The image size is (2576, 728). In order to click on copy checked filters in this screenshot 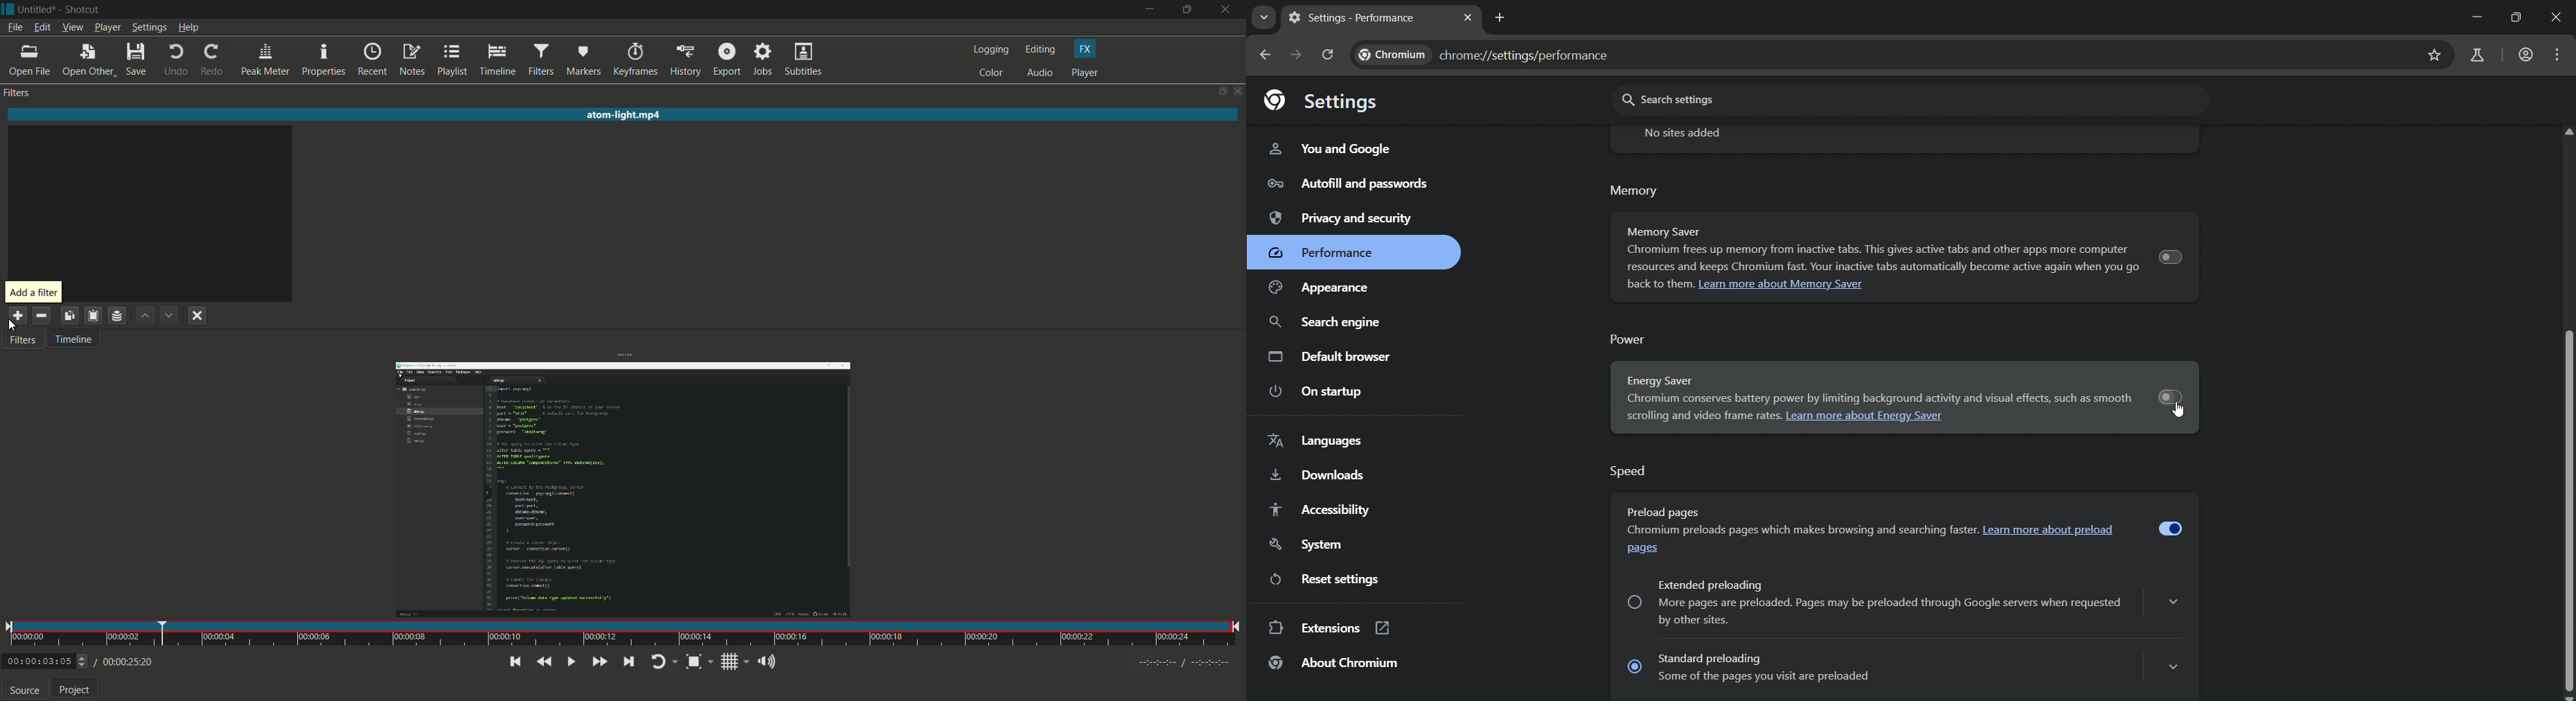, I will do `click(71, 316)`.